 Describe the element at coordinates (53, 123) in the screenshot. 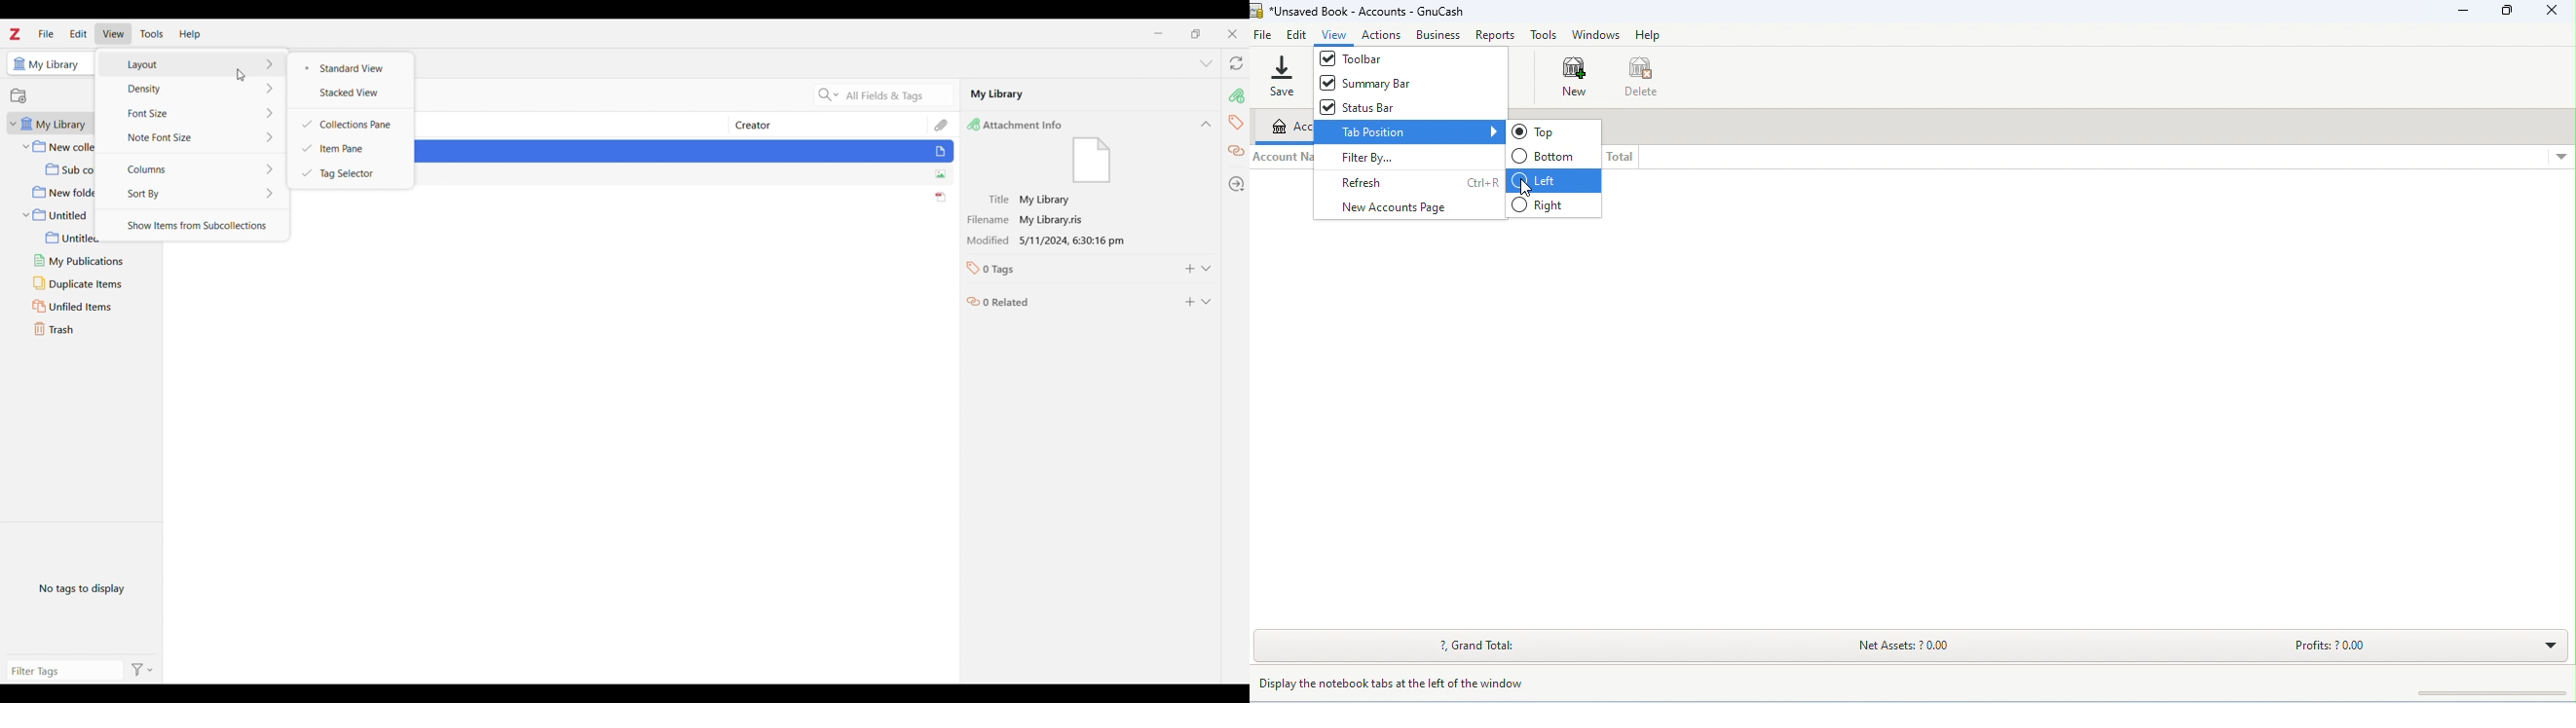

I see `My library folder` at that location.